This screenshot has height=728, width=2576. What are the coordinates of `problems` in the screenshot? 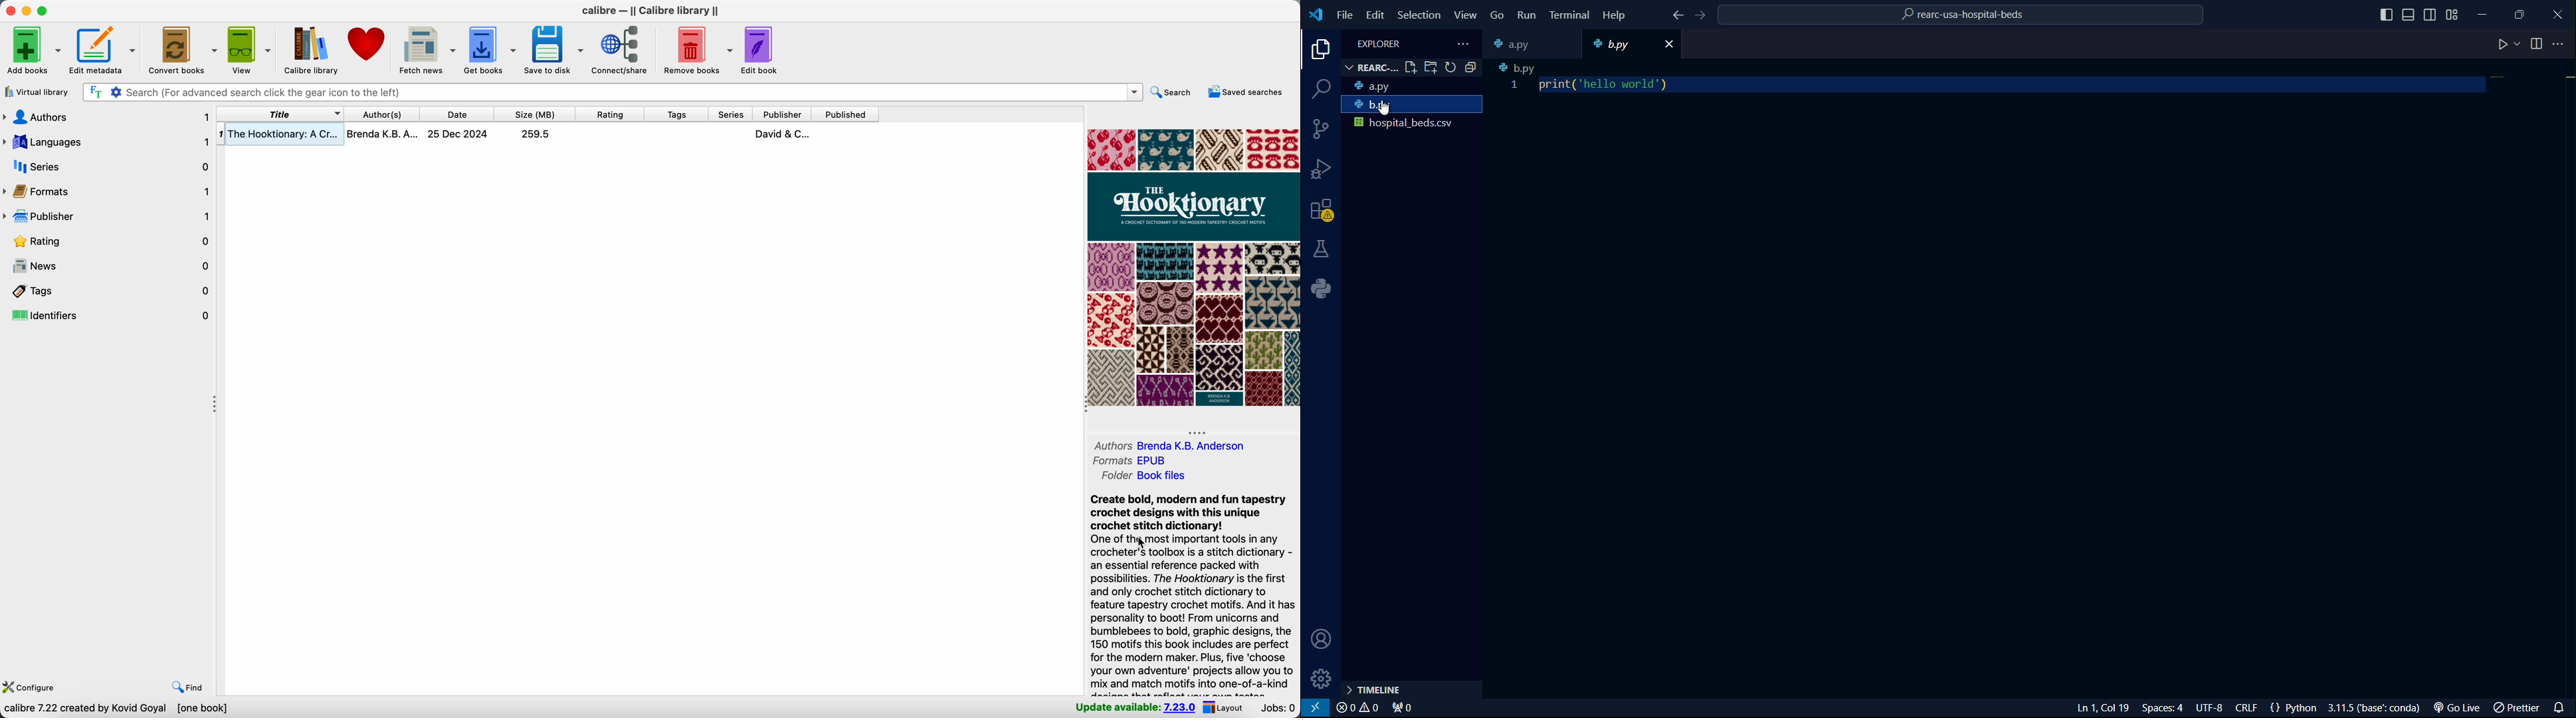 It's located at (1359, 708).